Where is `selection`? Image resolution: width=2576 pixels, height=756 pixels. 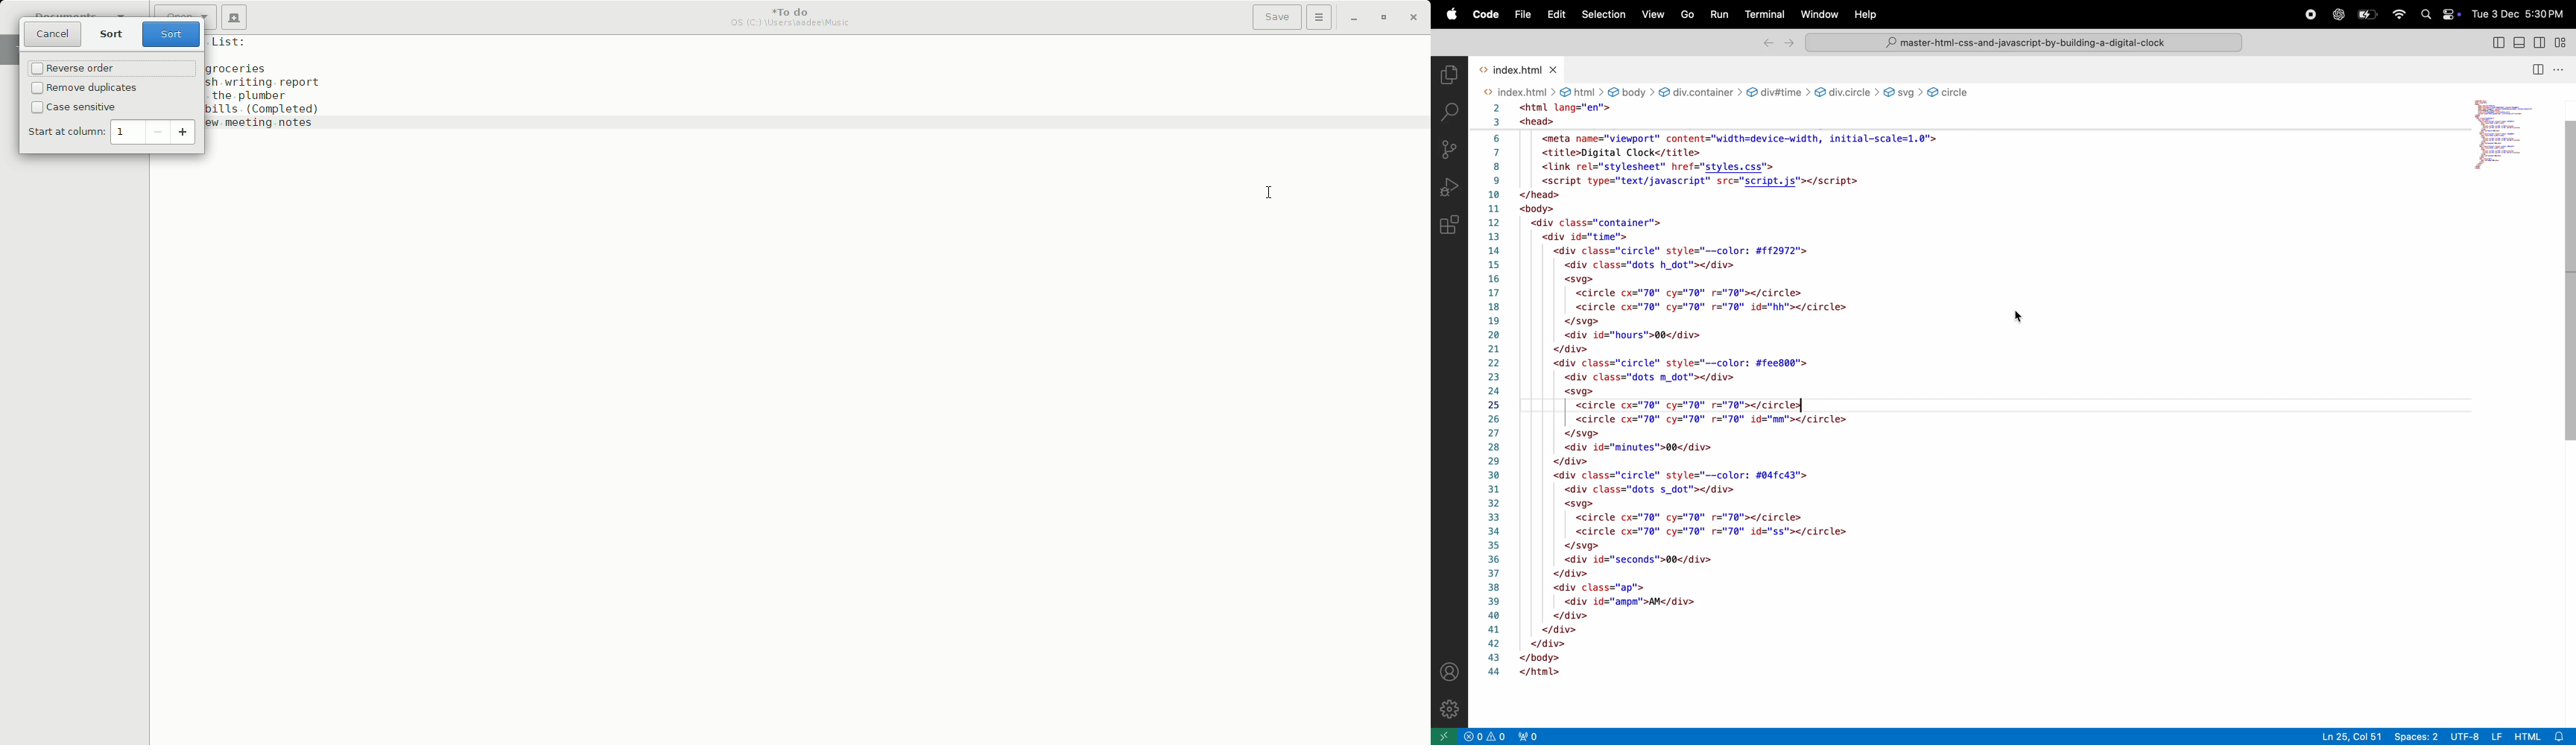 selection is located at coordinates (1603, 13).